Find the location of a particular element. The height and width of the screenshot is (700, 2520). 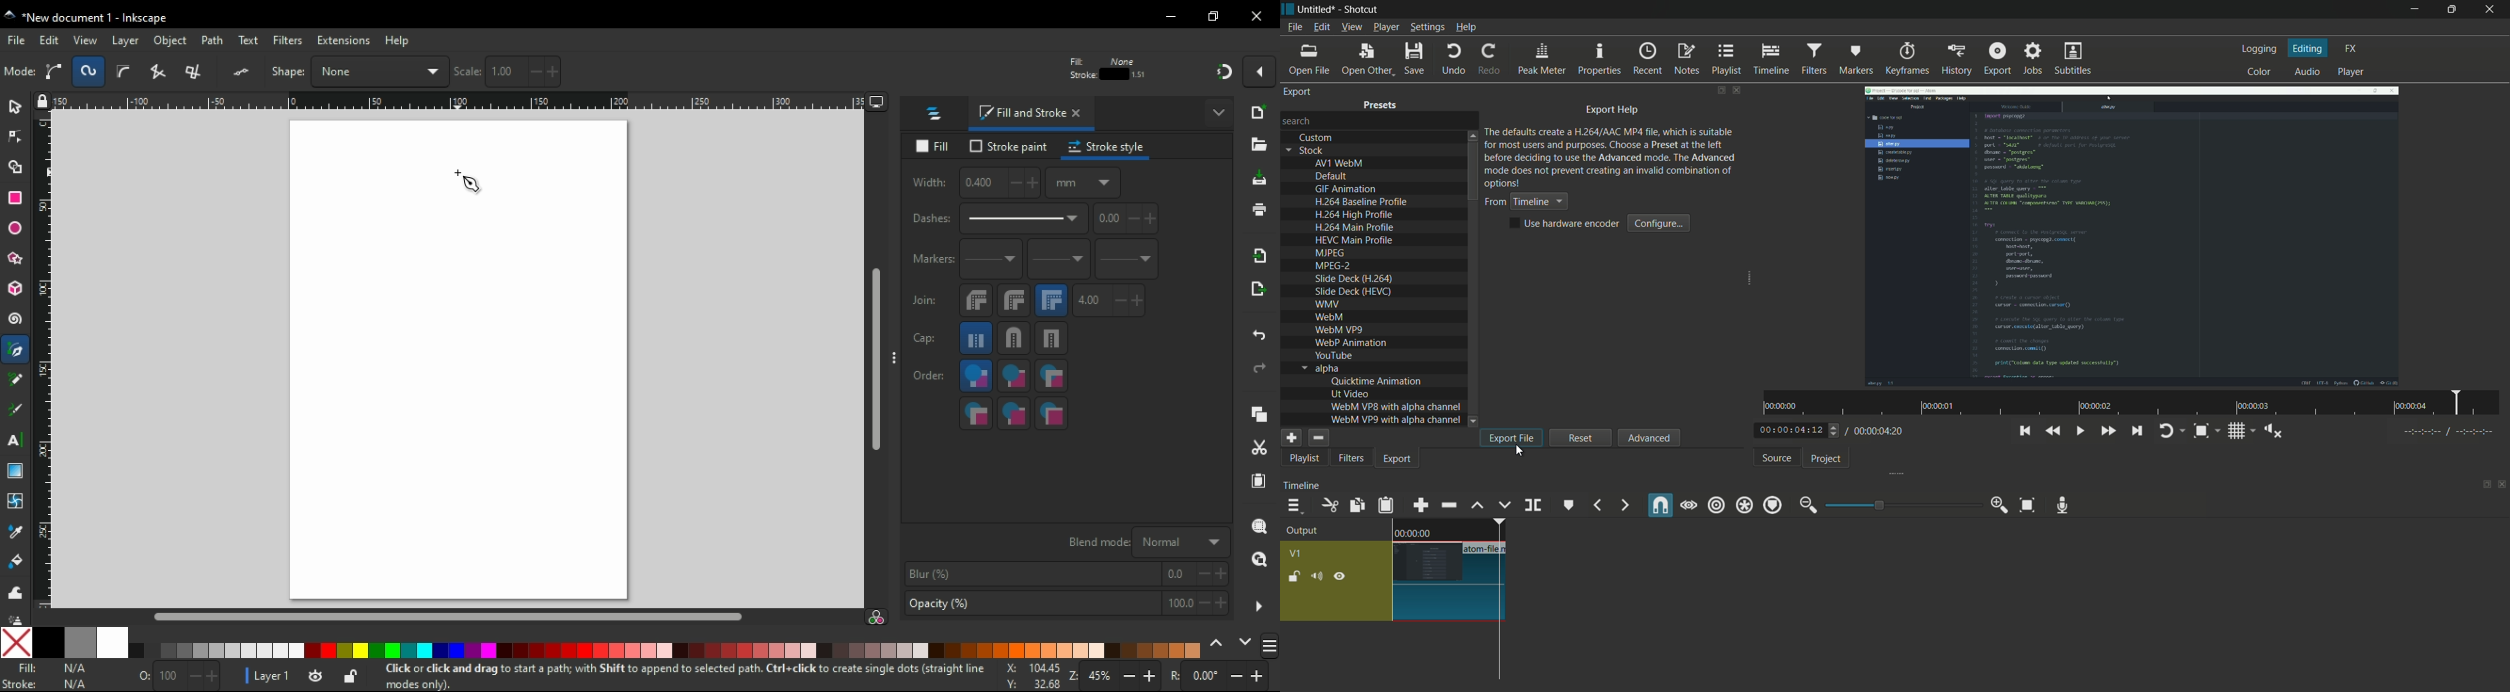

ripple all tracks is located at coordinates (1744, 506).